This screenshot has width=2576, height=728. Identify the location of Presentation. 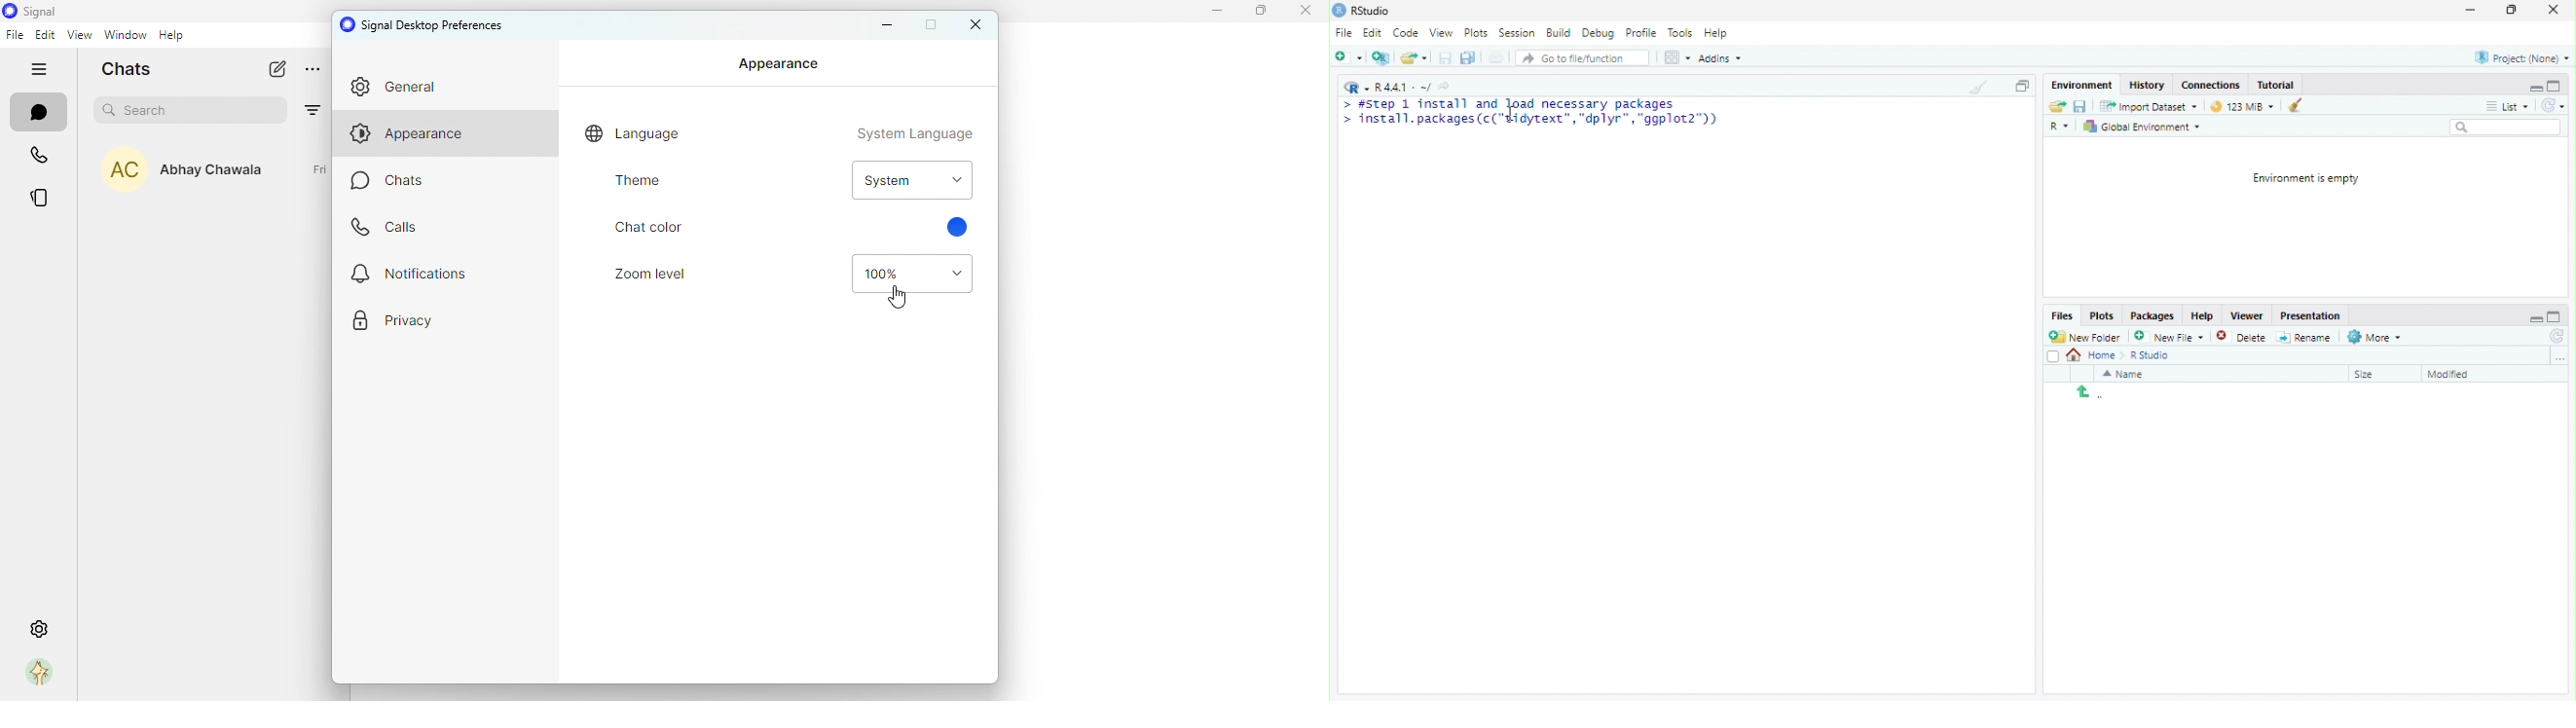
(2310, 316).